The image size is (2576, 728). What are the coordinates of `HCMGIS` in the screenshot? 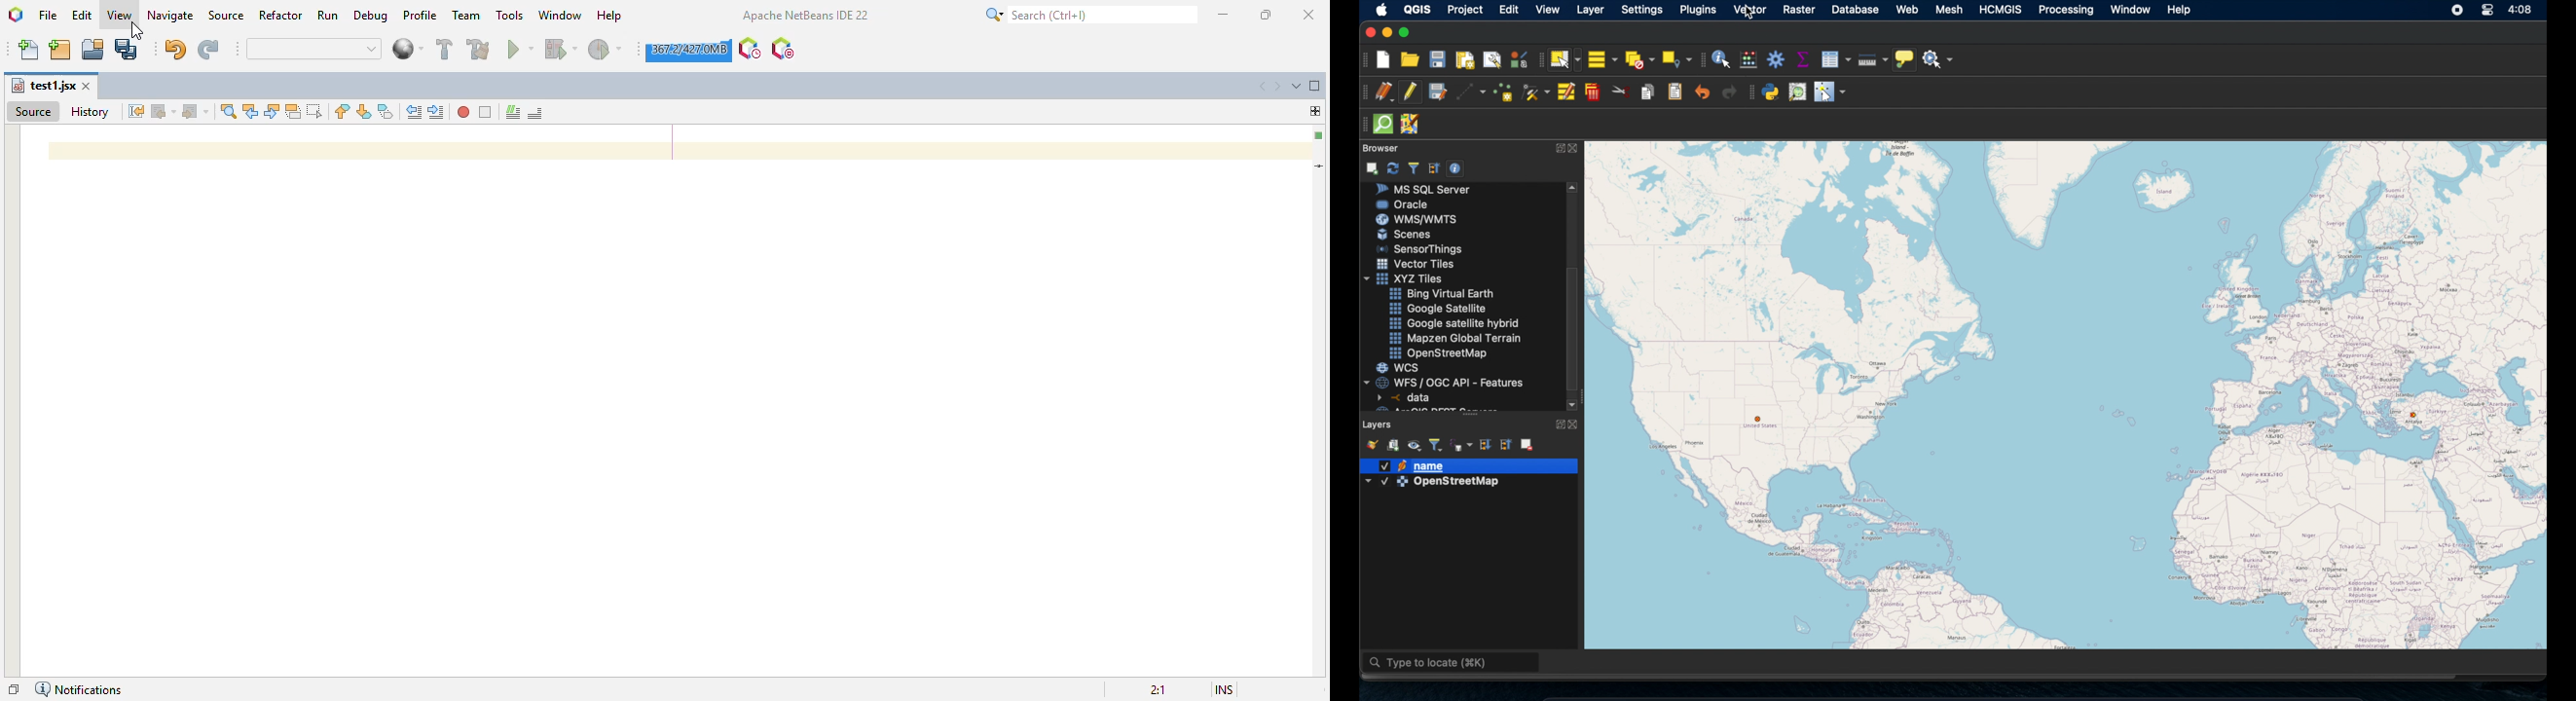 It's located at (2002, 10).